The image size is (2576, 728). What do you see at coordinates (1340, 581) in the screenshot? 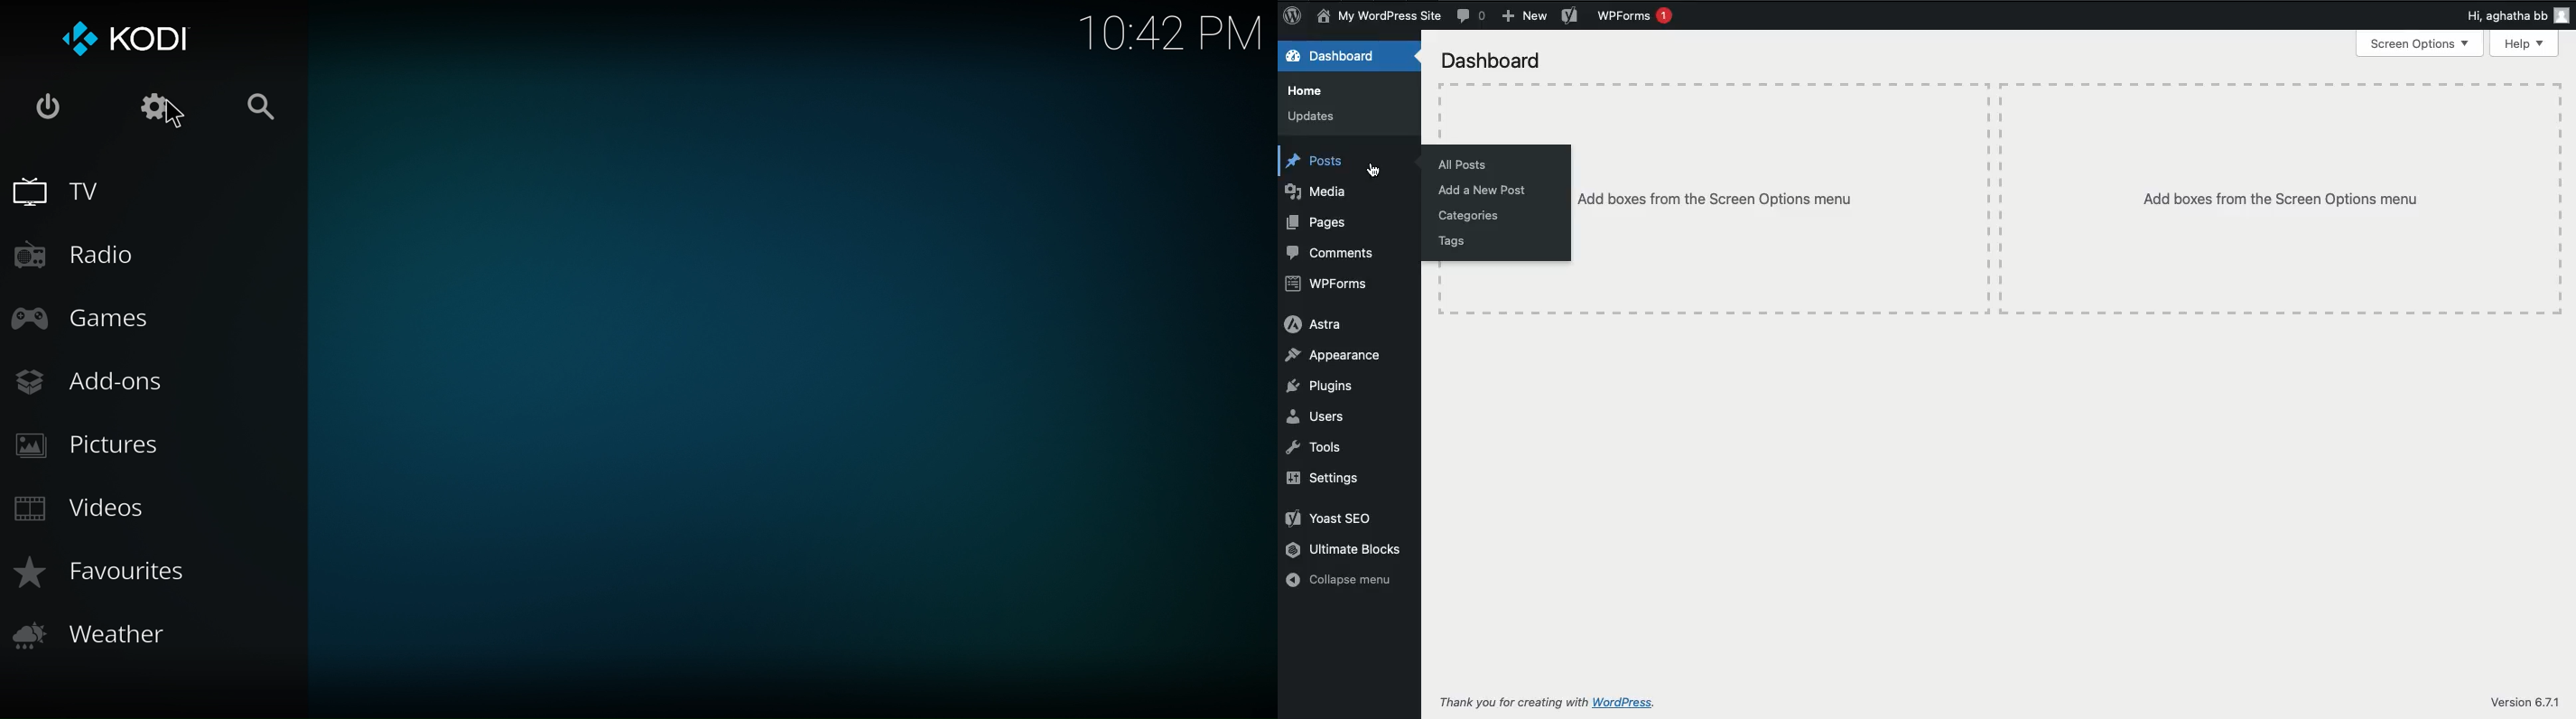
I see `Collapse menu` at bounding box center [1340, 581].